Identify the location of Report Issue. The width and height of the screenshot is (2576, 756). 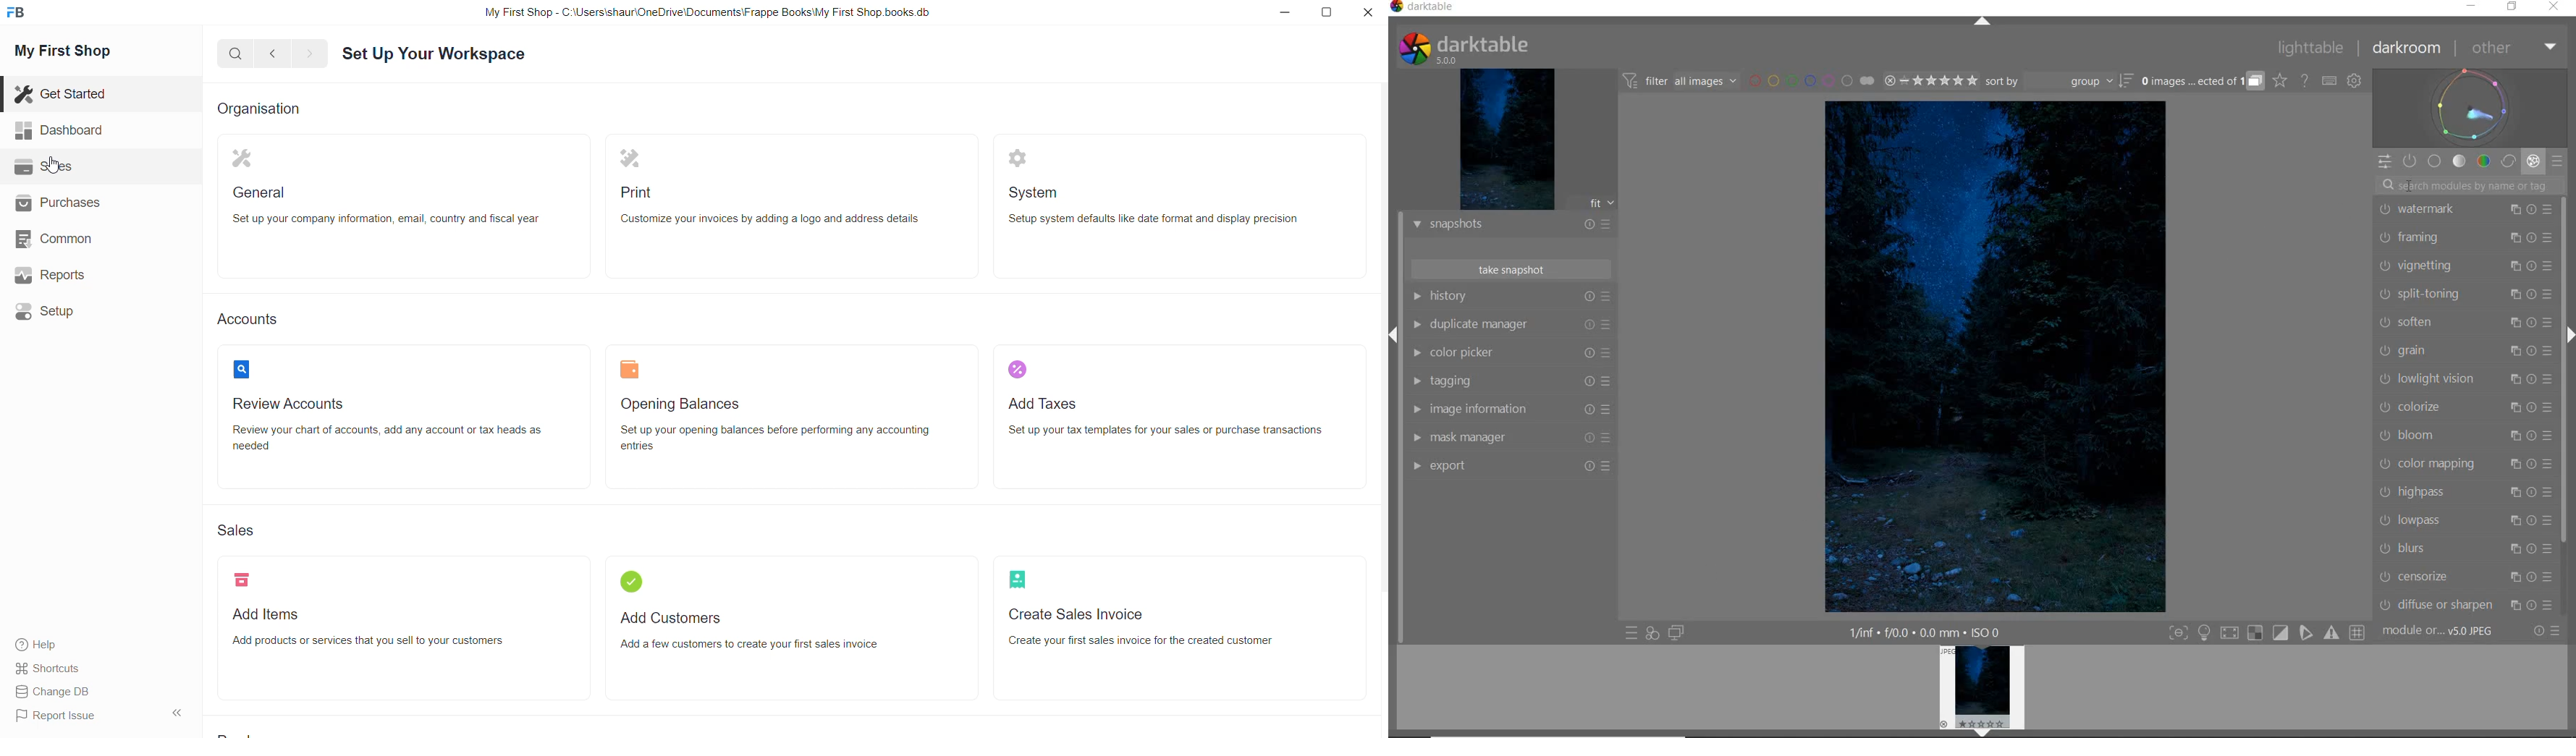
(56, 715).